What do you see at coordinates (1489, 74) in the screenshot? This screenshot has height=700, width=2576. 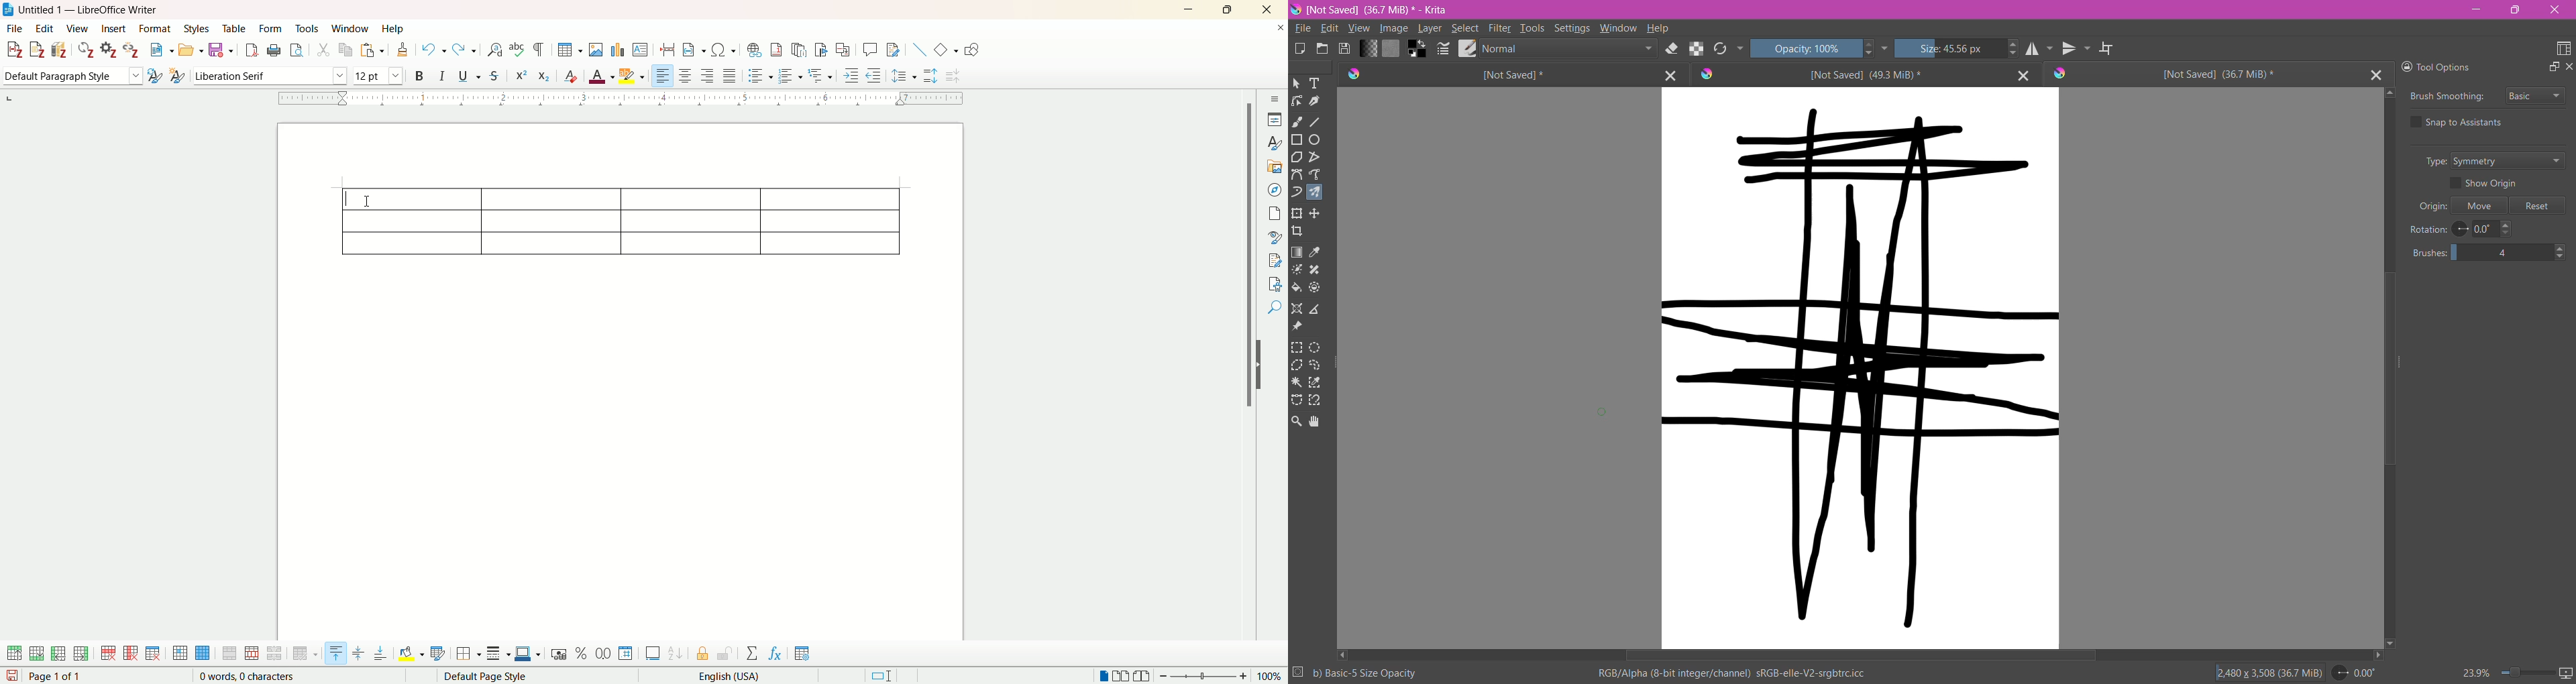 I see `Unsaved Document Tab1` at bounding box center [1489, 74].